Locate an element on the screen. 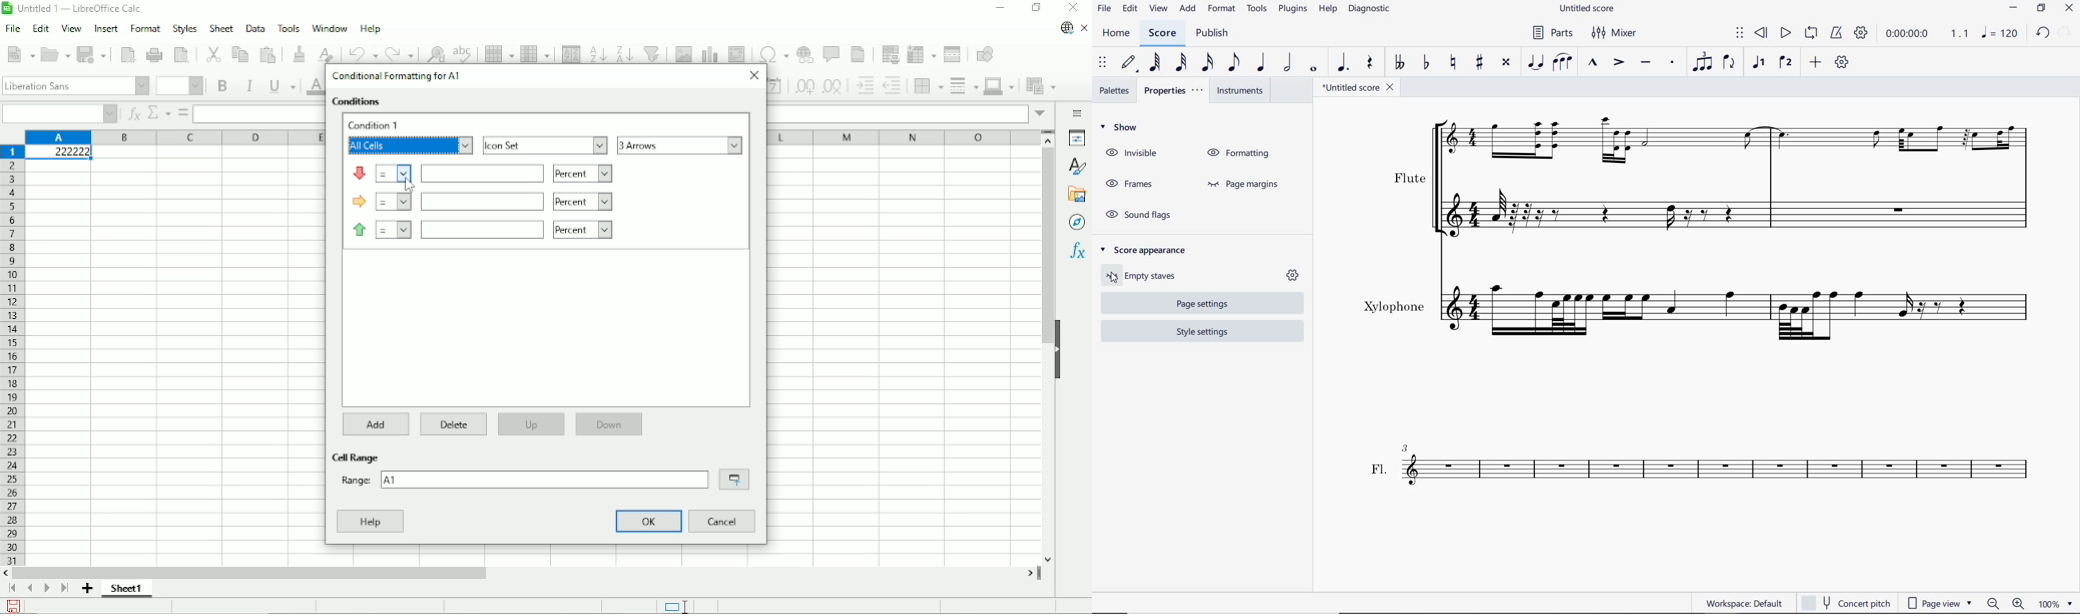 The image size is (2100, 616). Up is located at coordinates (530, 424).